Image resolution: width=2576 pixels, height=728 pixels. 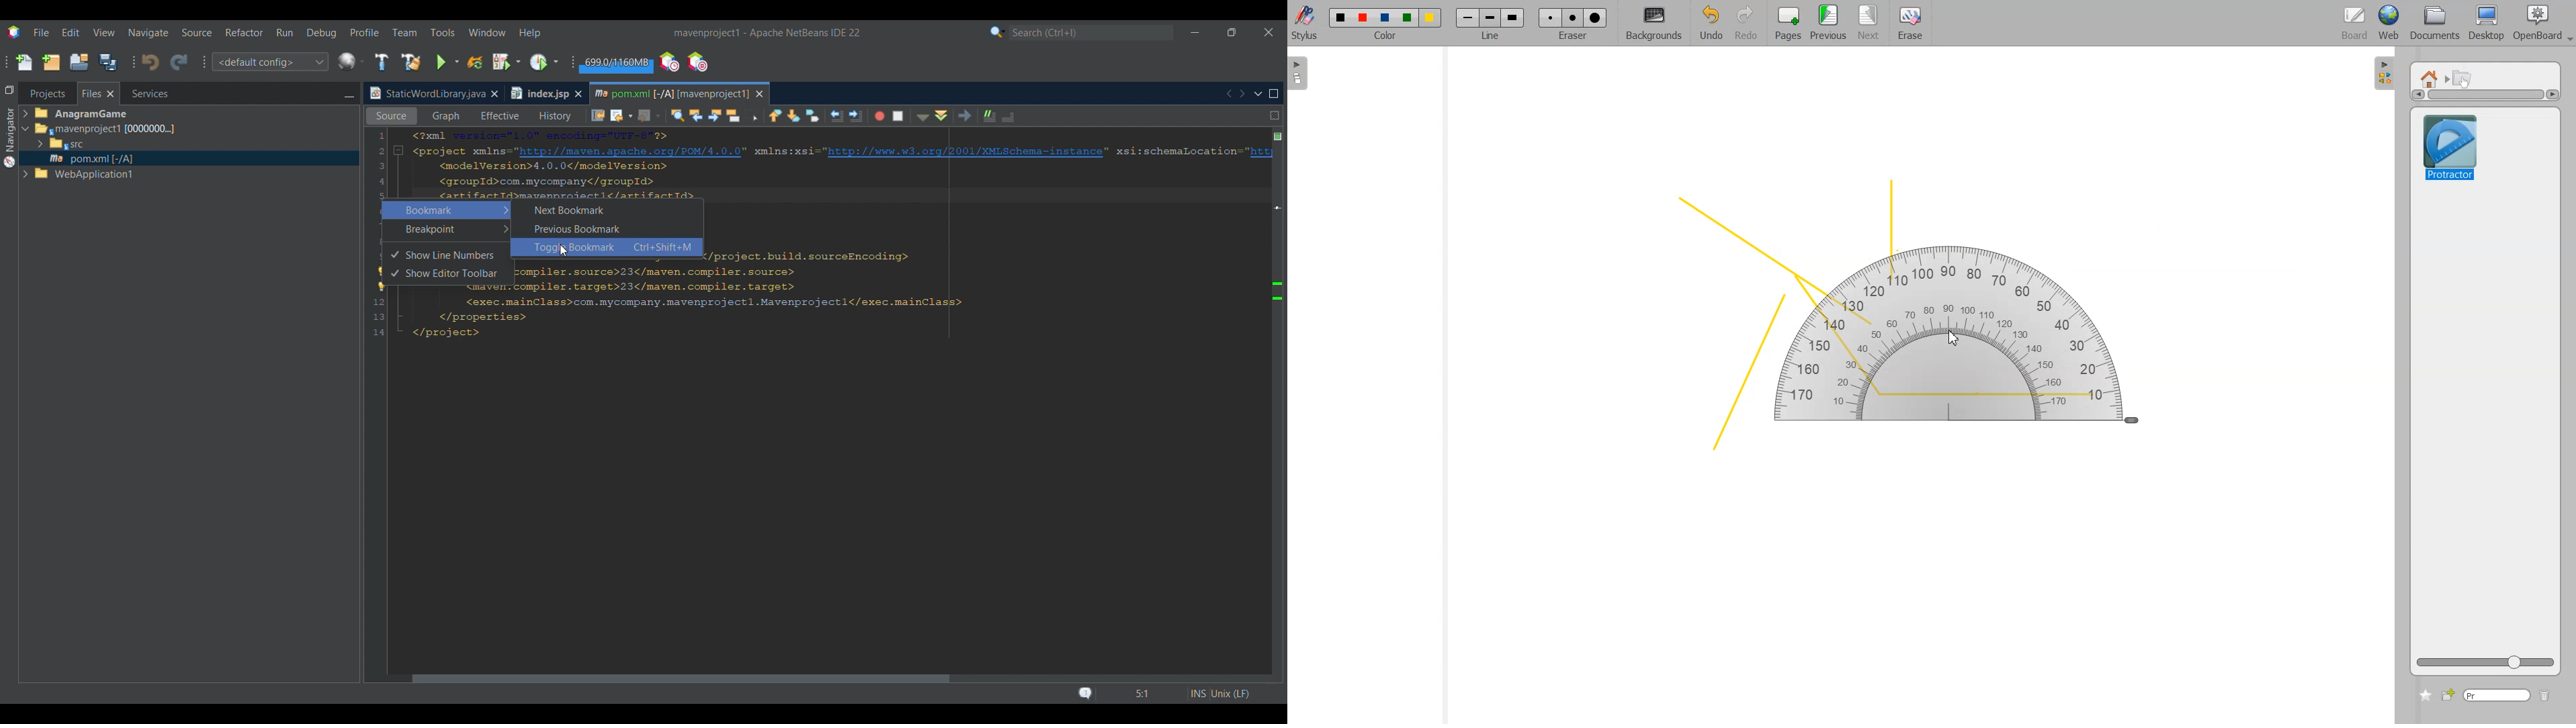 What do you see at coordinates (475, 62) in the screenshot?
I see `Reload` at bounding box center [475, 62].